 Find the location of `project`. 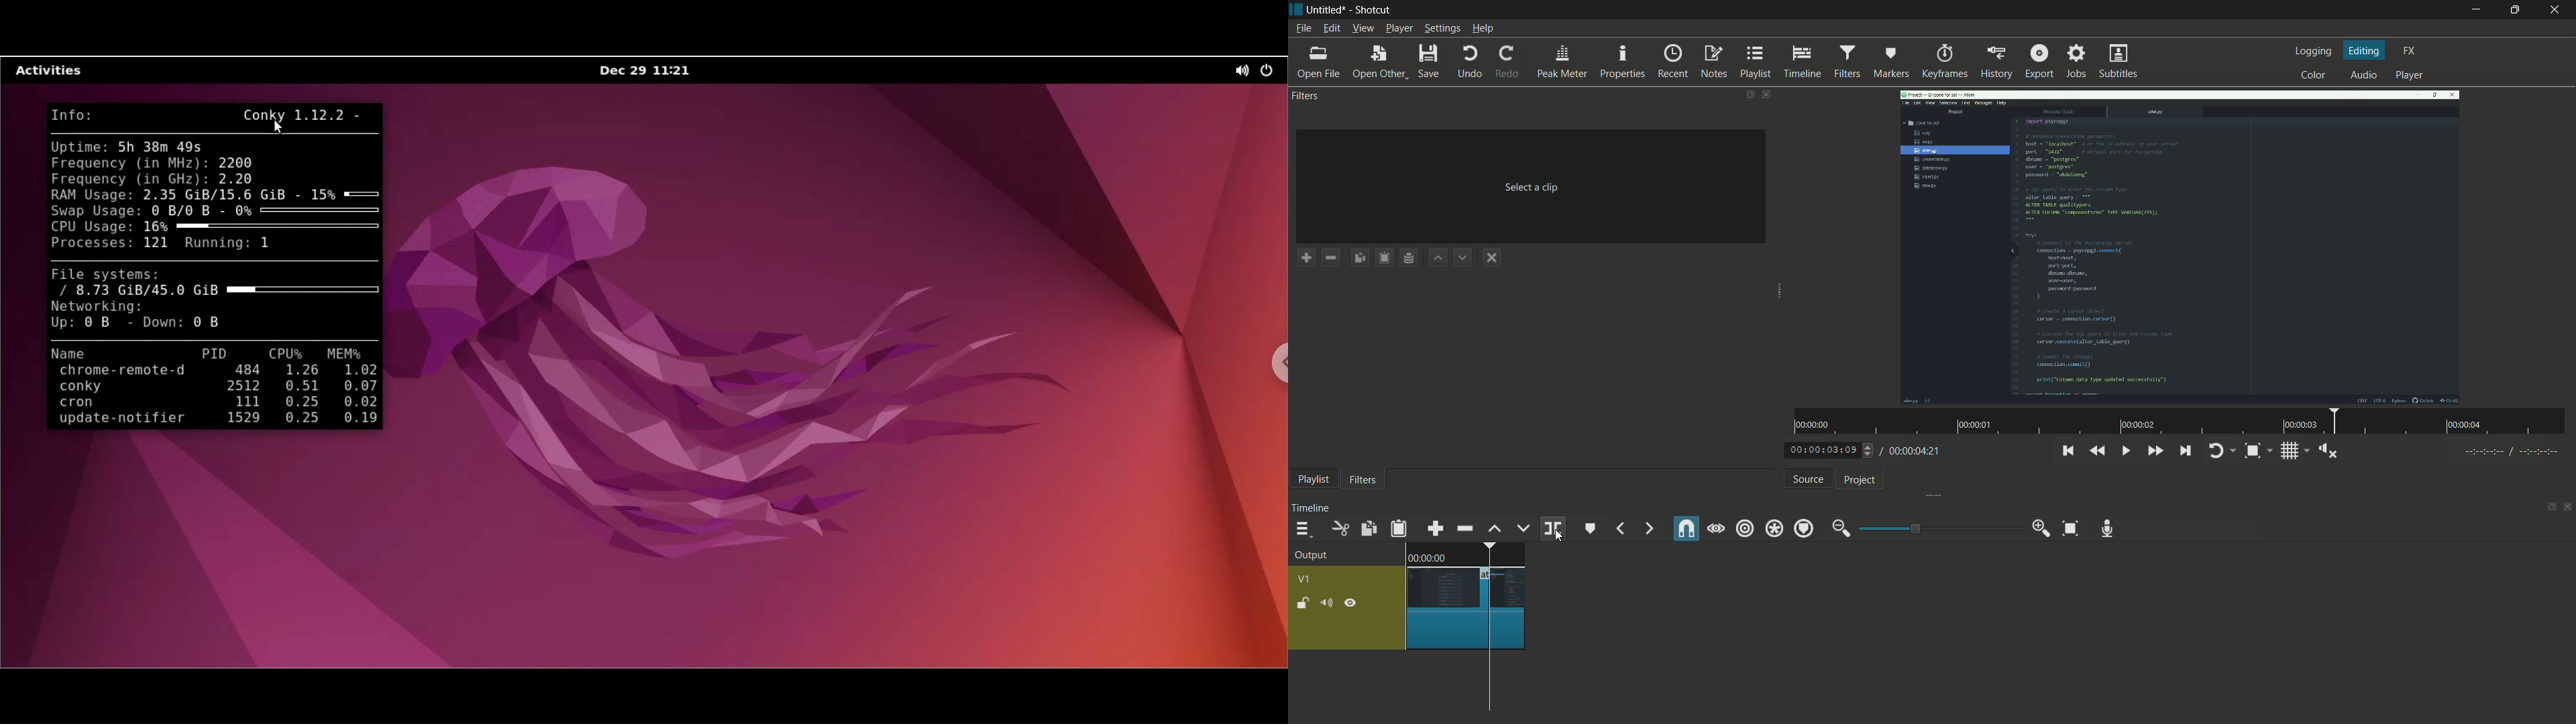

project is located at coordinates (1859, 481).